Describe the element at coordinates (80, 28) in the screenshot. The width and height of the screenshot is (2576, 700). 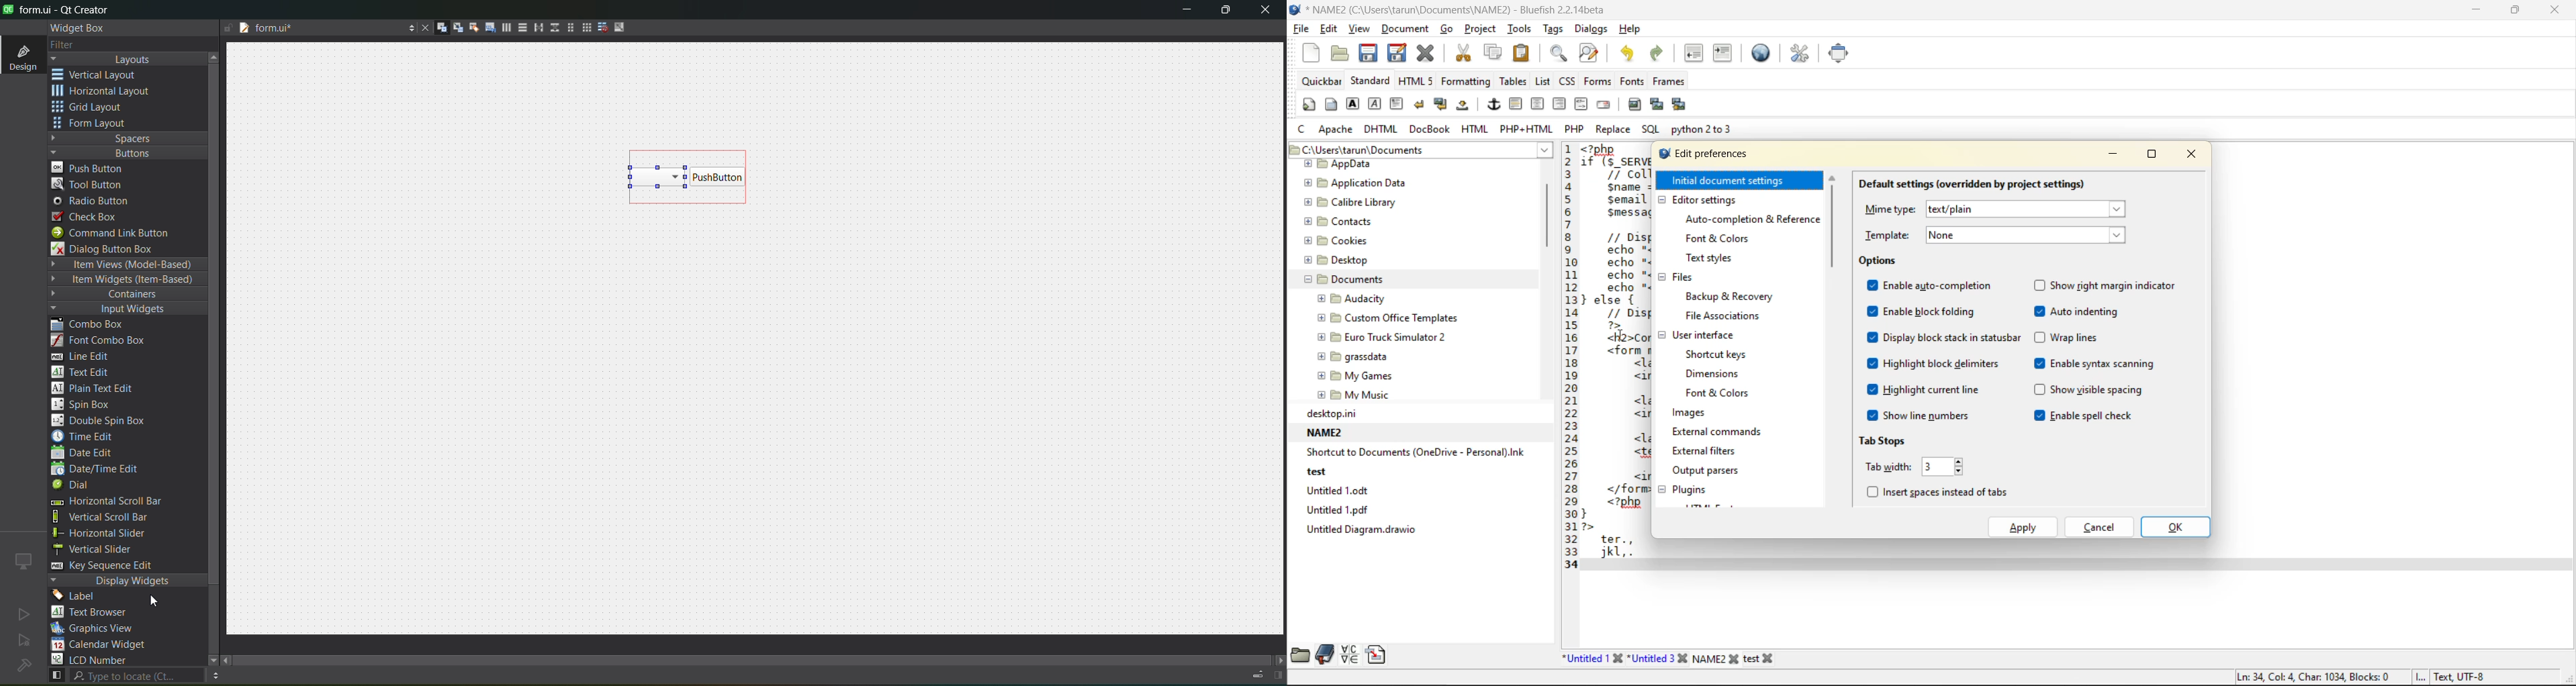
I see `widget box` at that location.